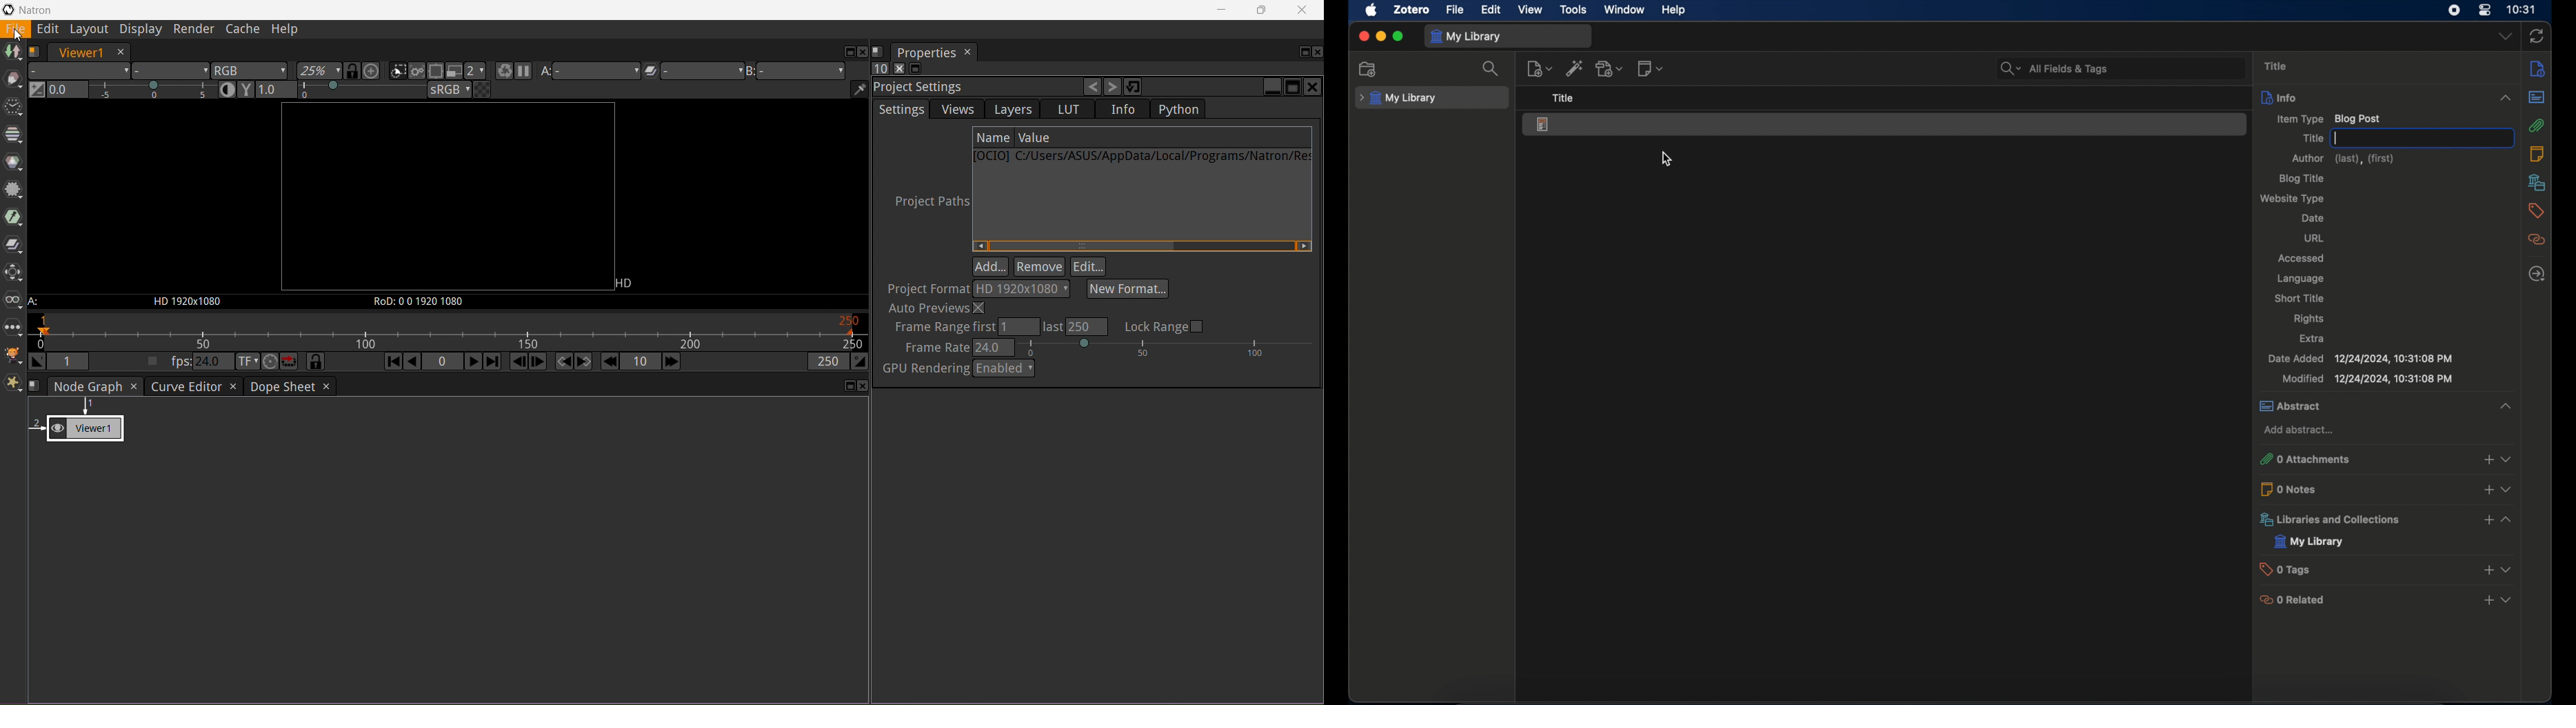  What do you see at coordinates (2486, 10) in the screenshot?
I see `control center` at bounding box center [2486, 10].